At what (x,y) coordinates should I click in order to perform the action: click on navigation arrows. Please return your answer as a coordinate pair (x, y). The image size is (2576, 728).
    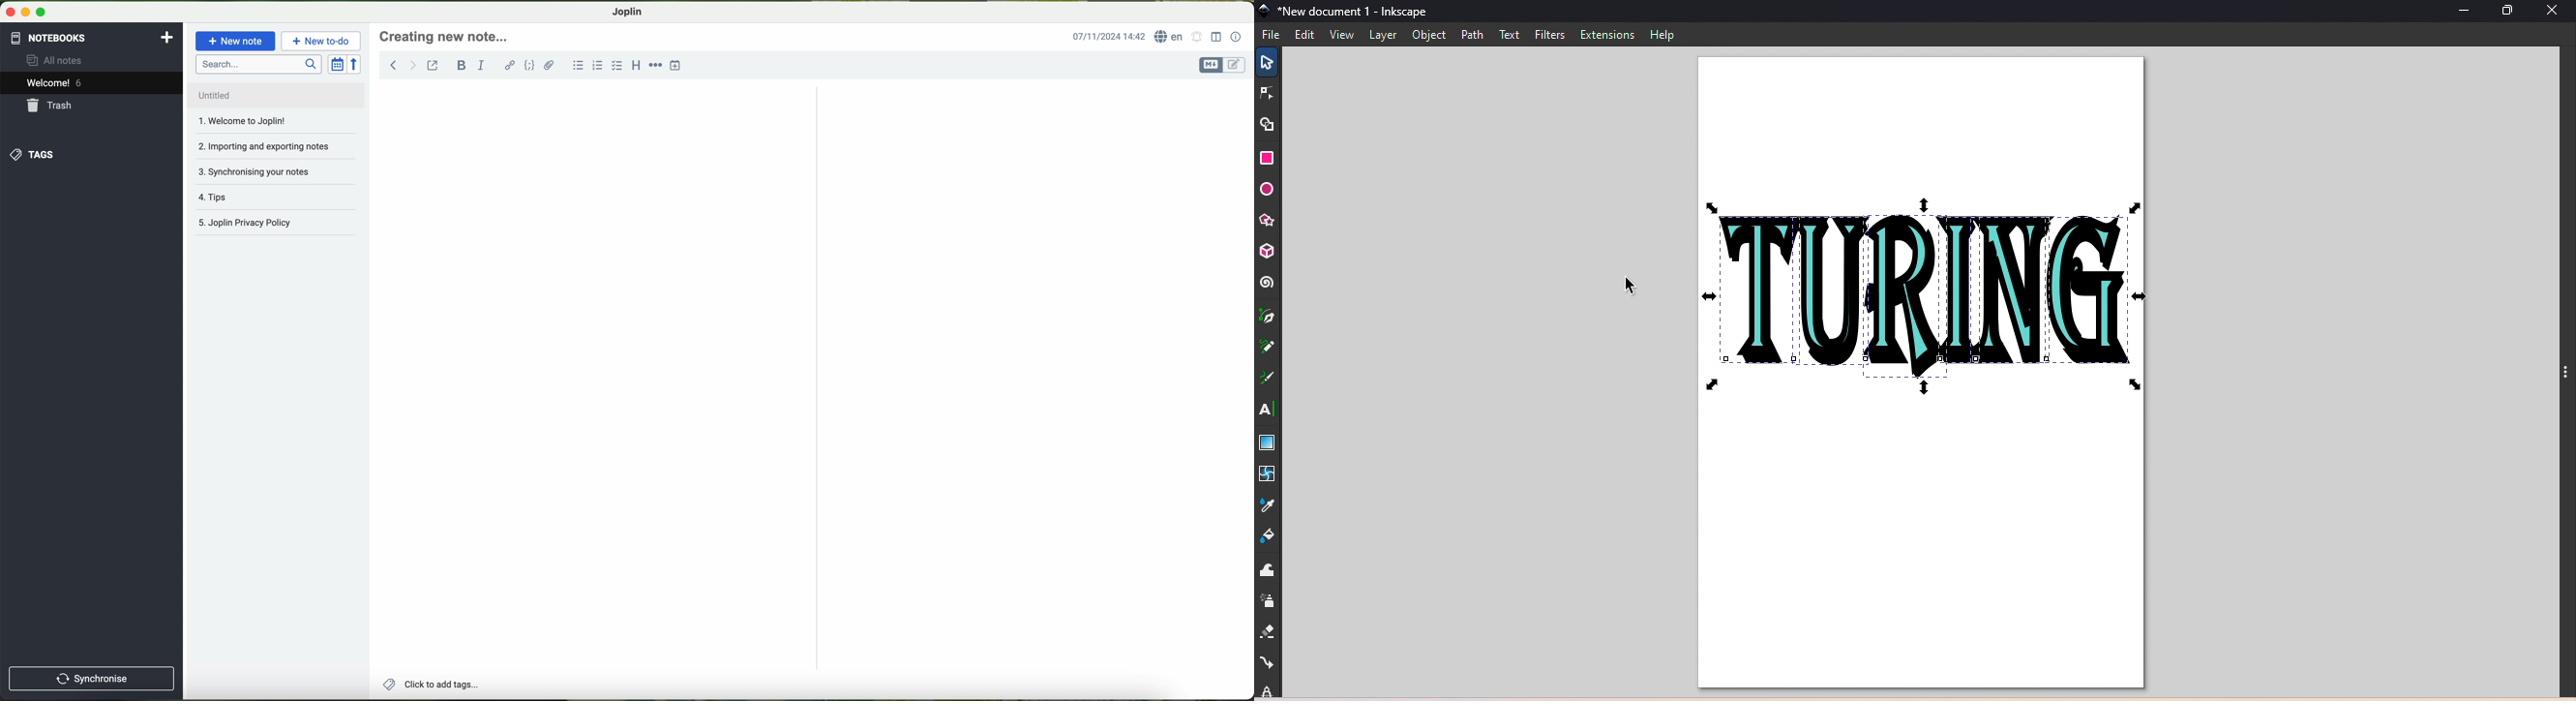
    Looking at the image, I should click on (399, 65).